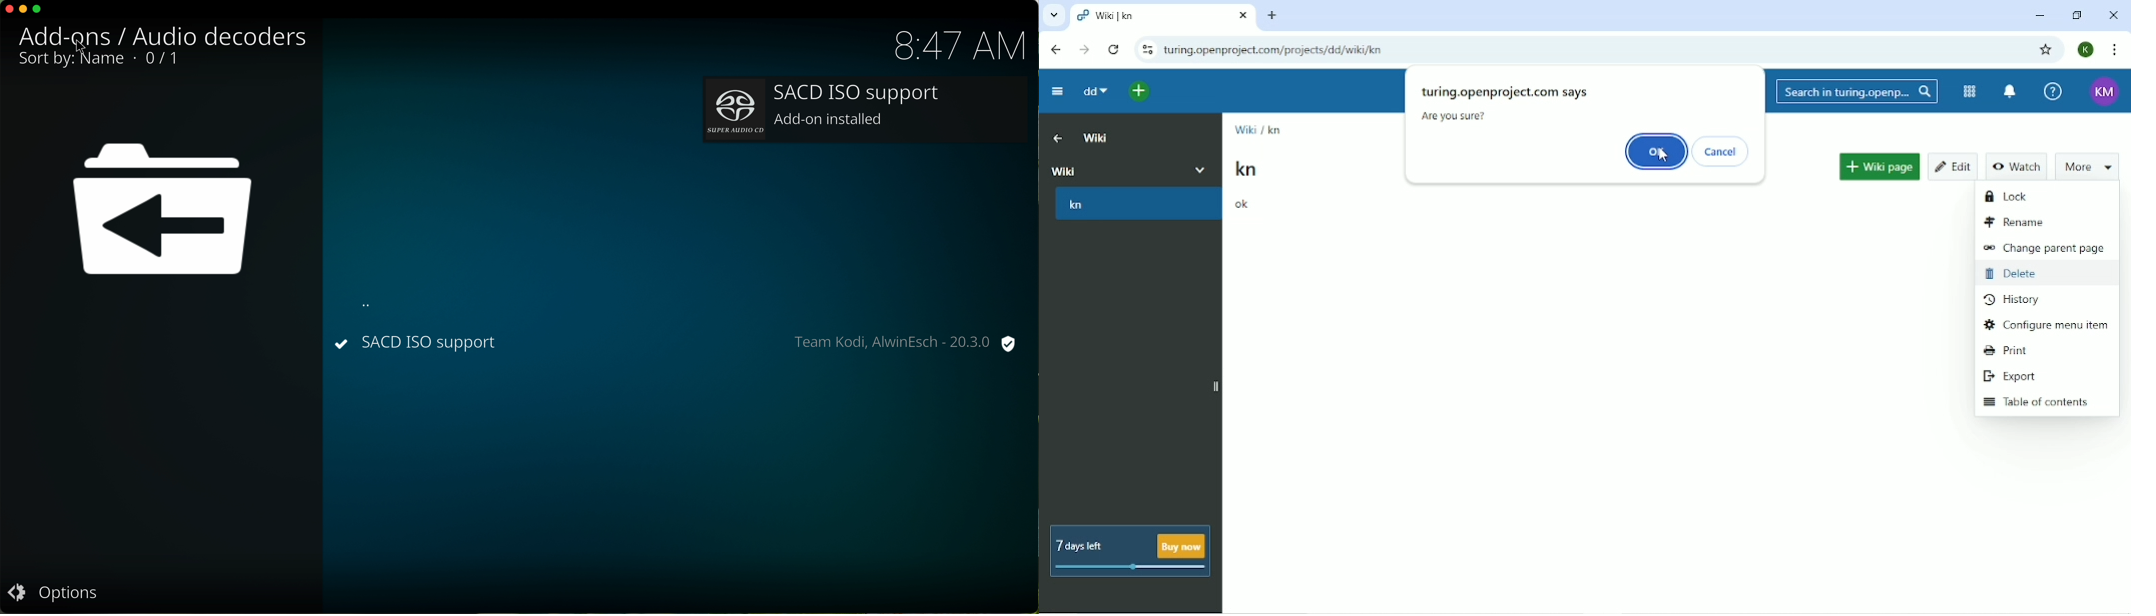  I want to click on meter, so click(1127, 571).